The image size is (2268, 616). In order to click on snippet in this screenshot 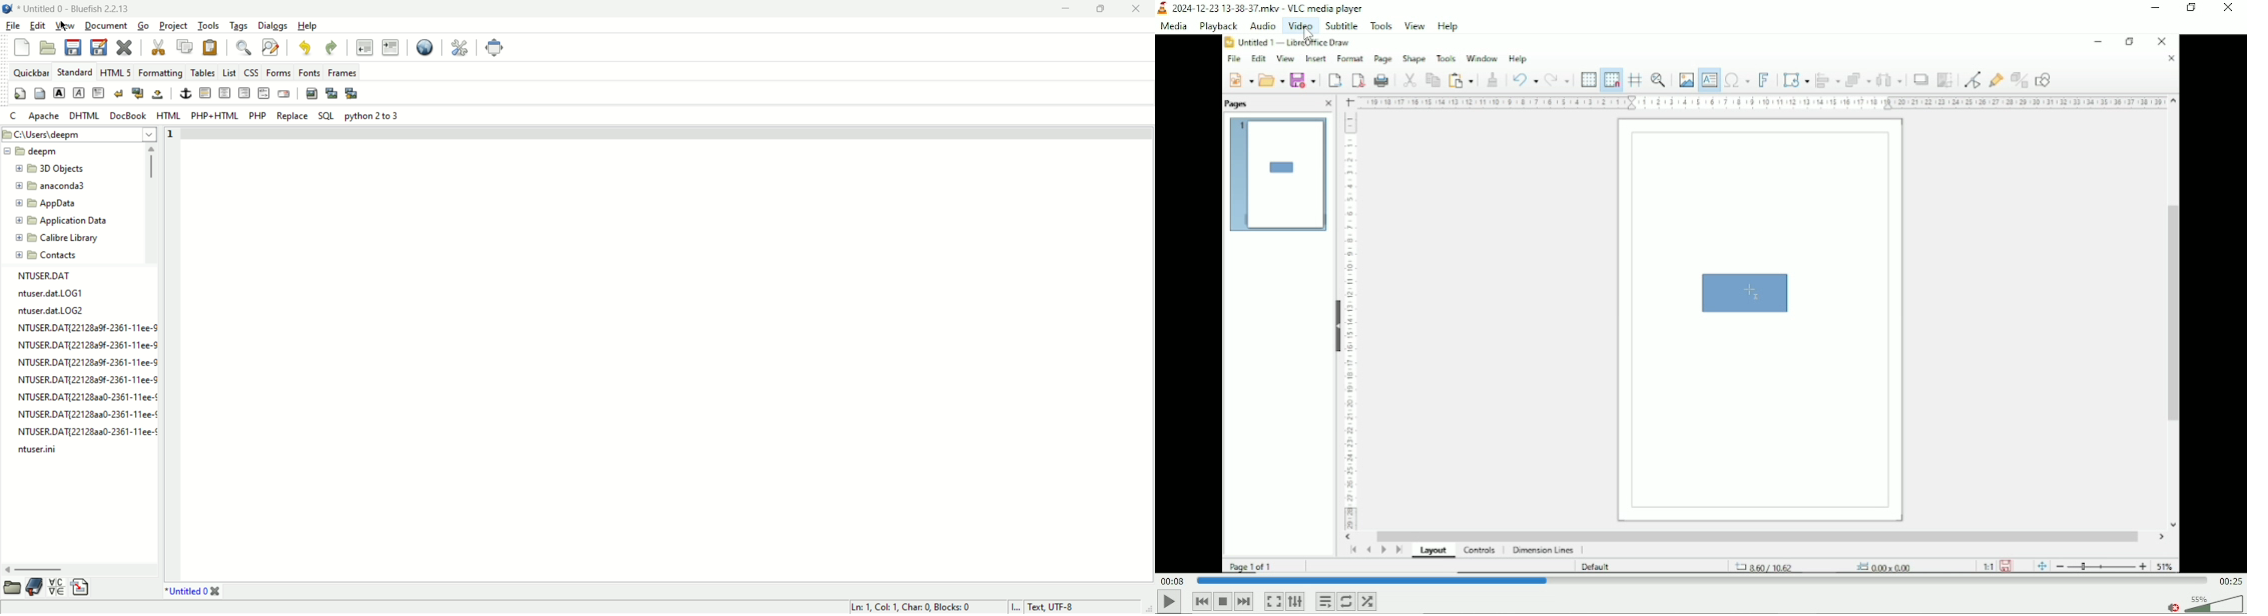, I will do `click(81, 588)`.